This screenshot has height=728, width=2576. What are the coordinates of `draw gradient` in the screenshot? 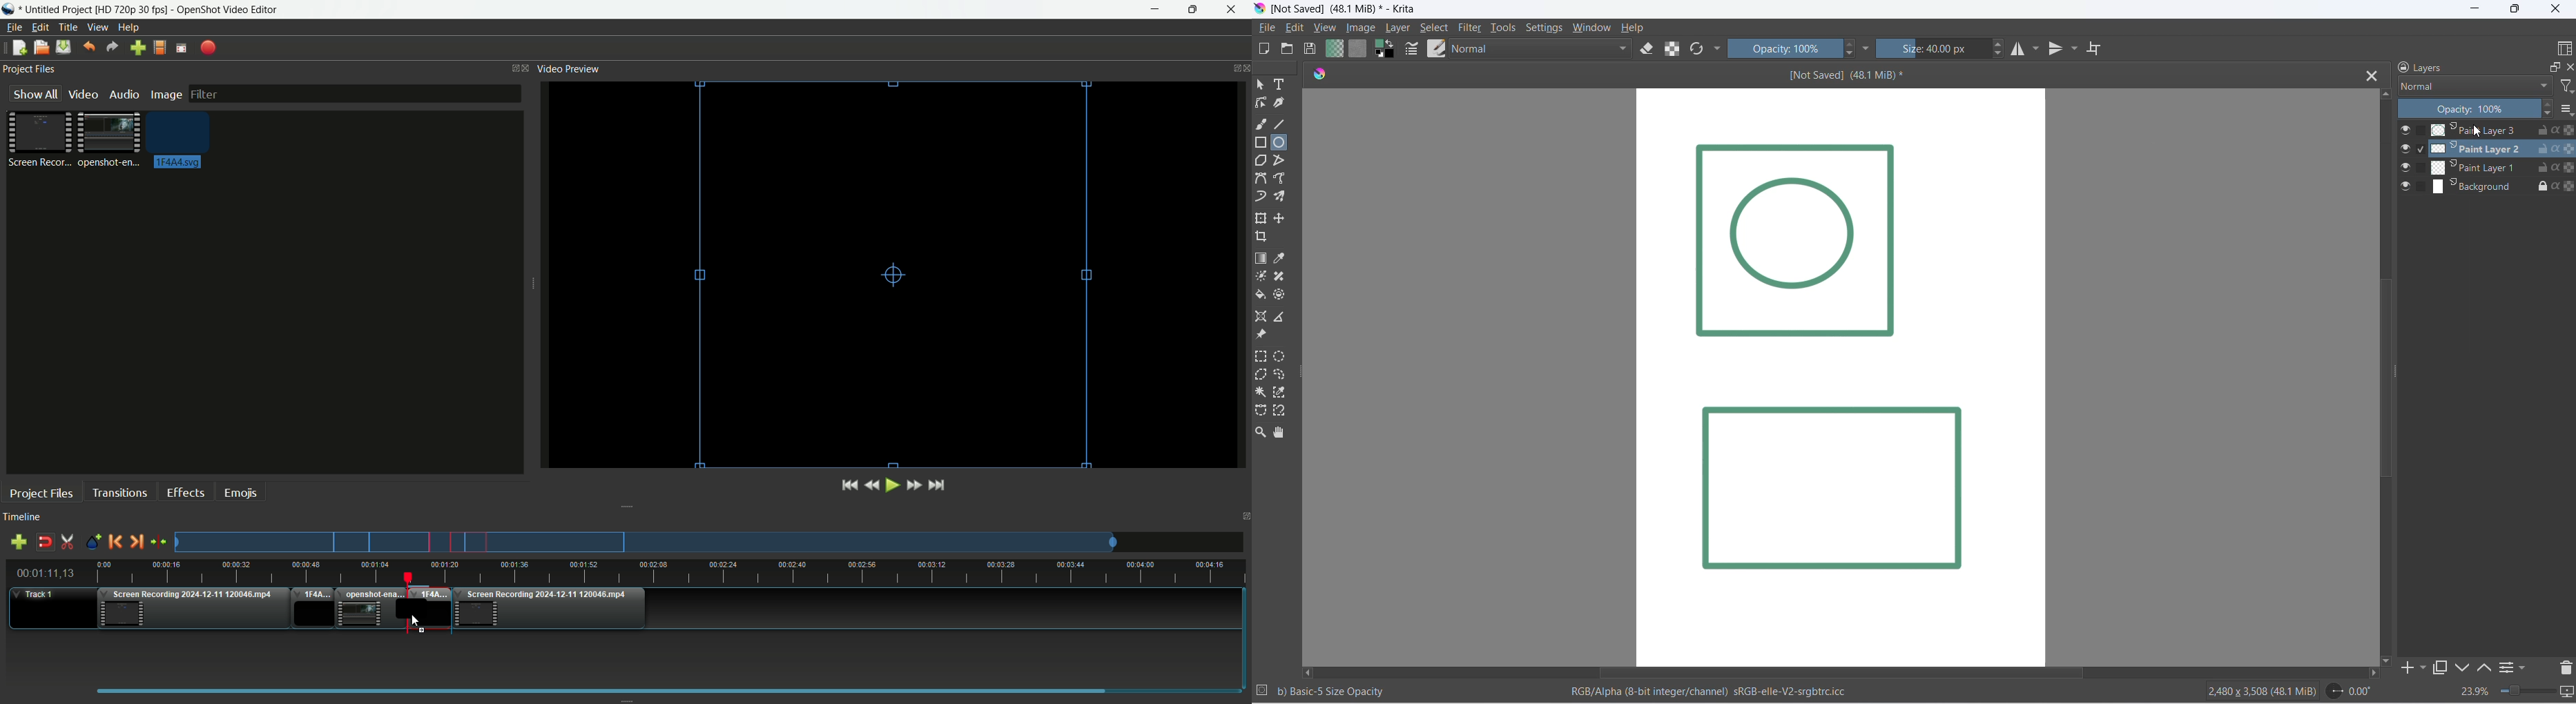 It's located at (1261, 259).